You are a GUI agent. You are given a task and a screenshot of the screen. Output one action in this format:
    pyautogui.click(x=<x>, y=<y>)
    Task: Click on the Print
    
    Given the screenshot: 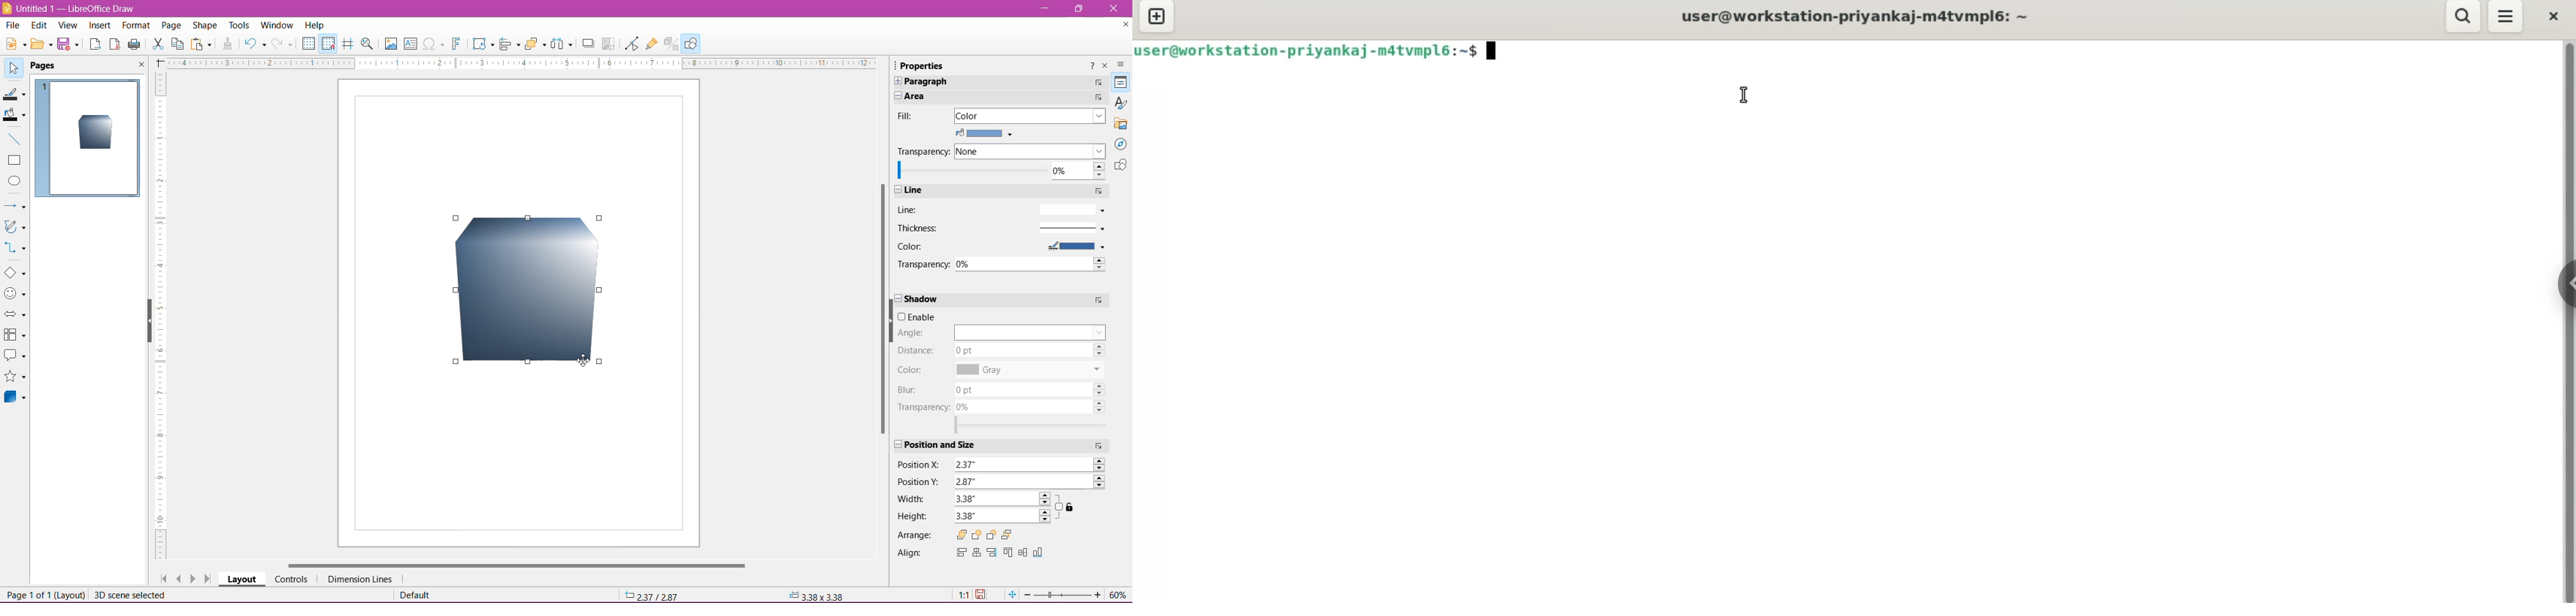 What is the action you would take?
    pyautogui.click(x=135, y=45)
    